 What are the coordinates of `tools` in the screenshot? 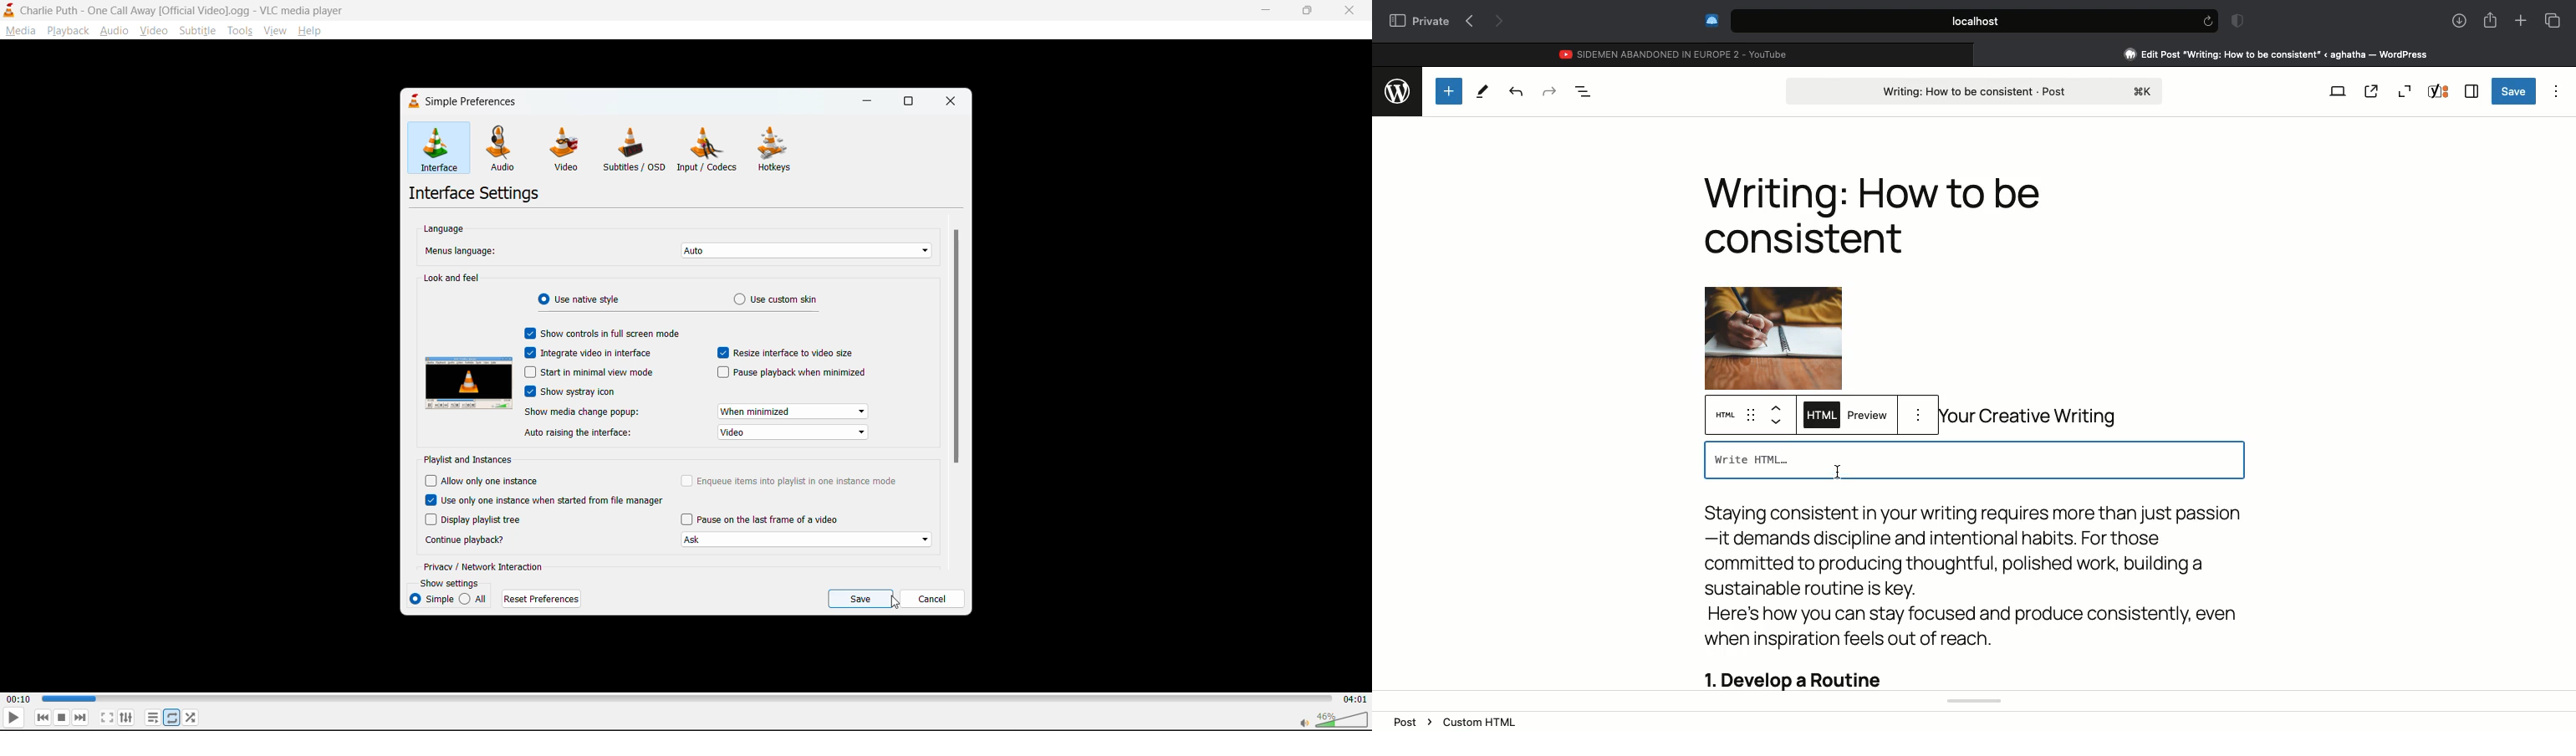 It's located at (241, 30).